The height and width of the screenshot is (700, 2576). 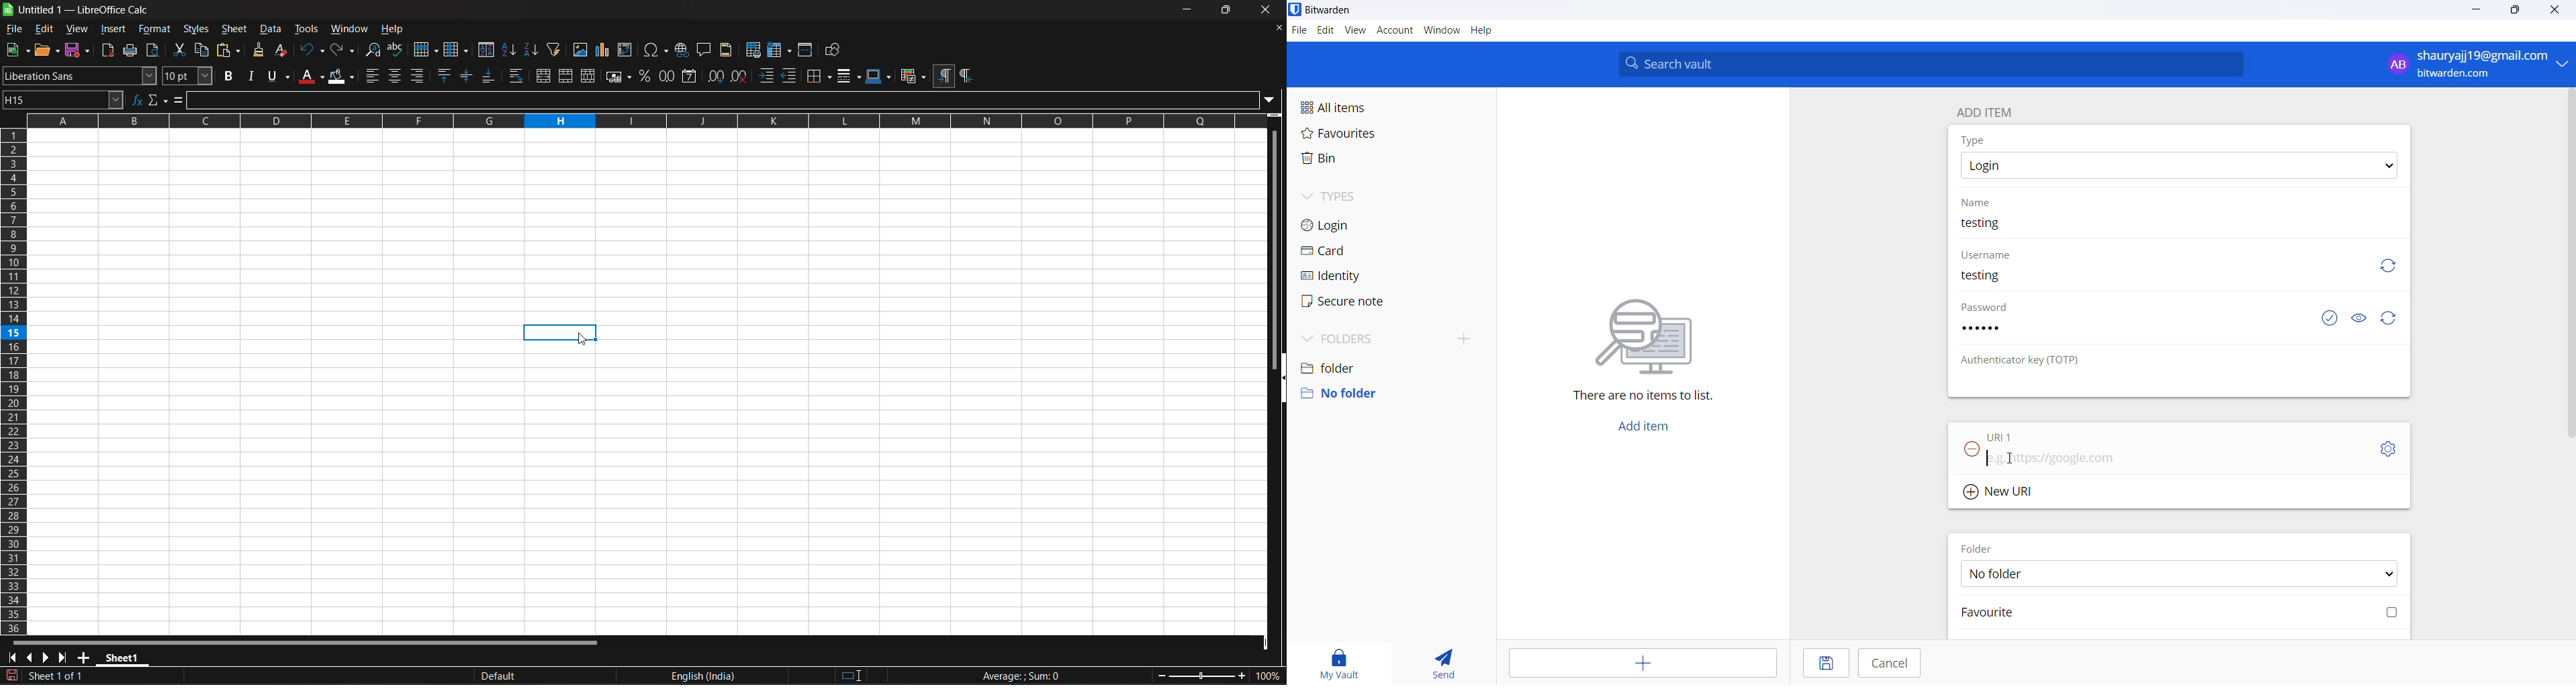 I want to click on styles, so click(x=199, y=29).